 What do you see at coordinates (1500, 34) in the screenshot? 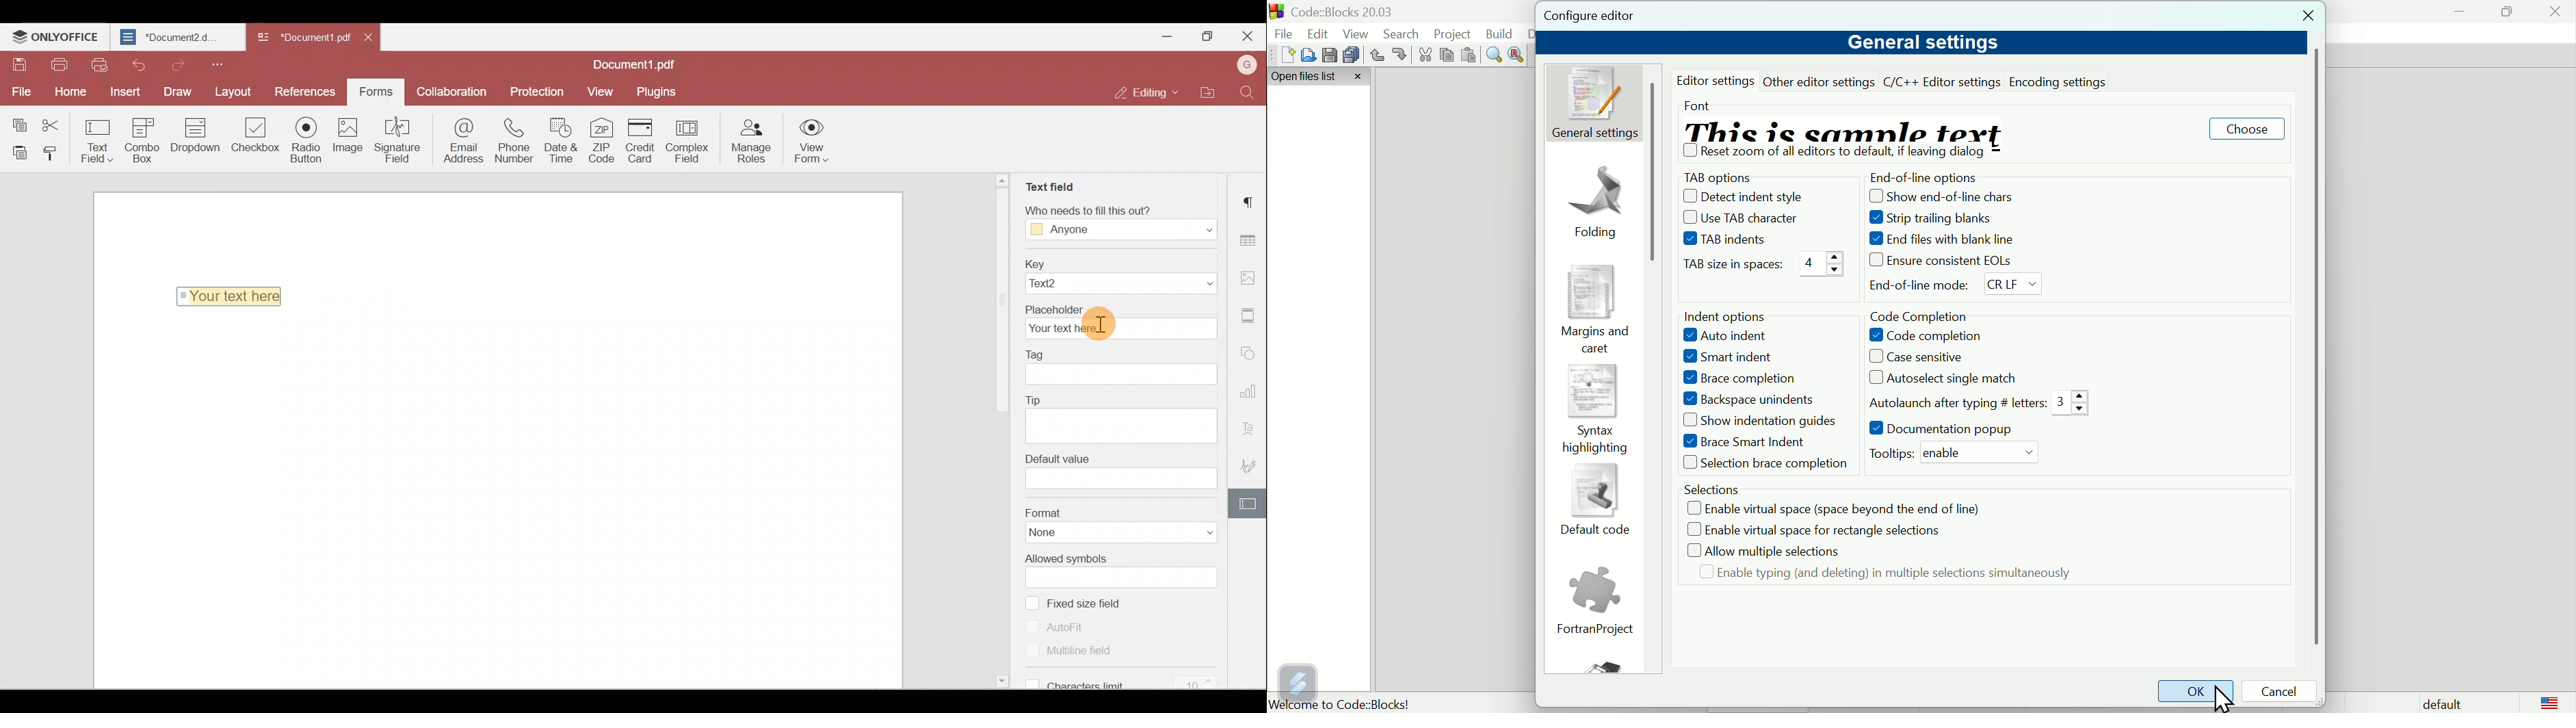
I see `Build` at bounding box center [1500, 34].